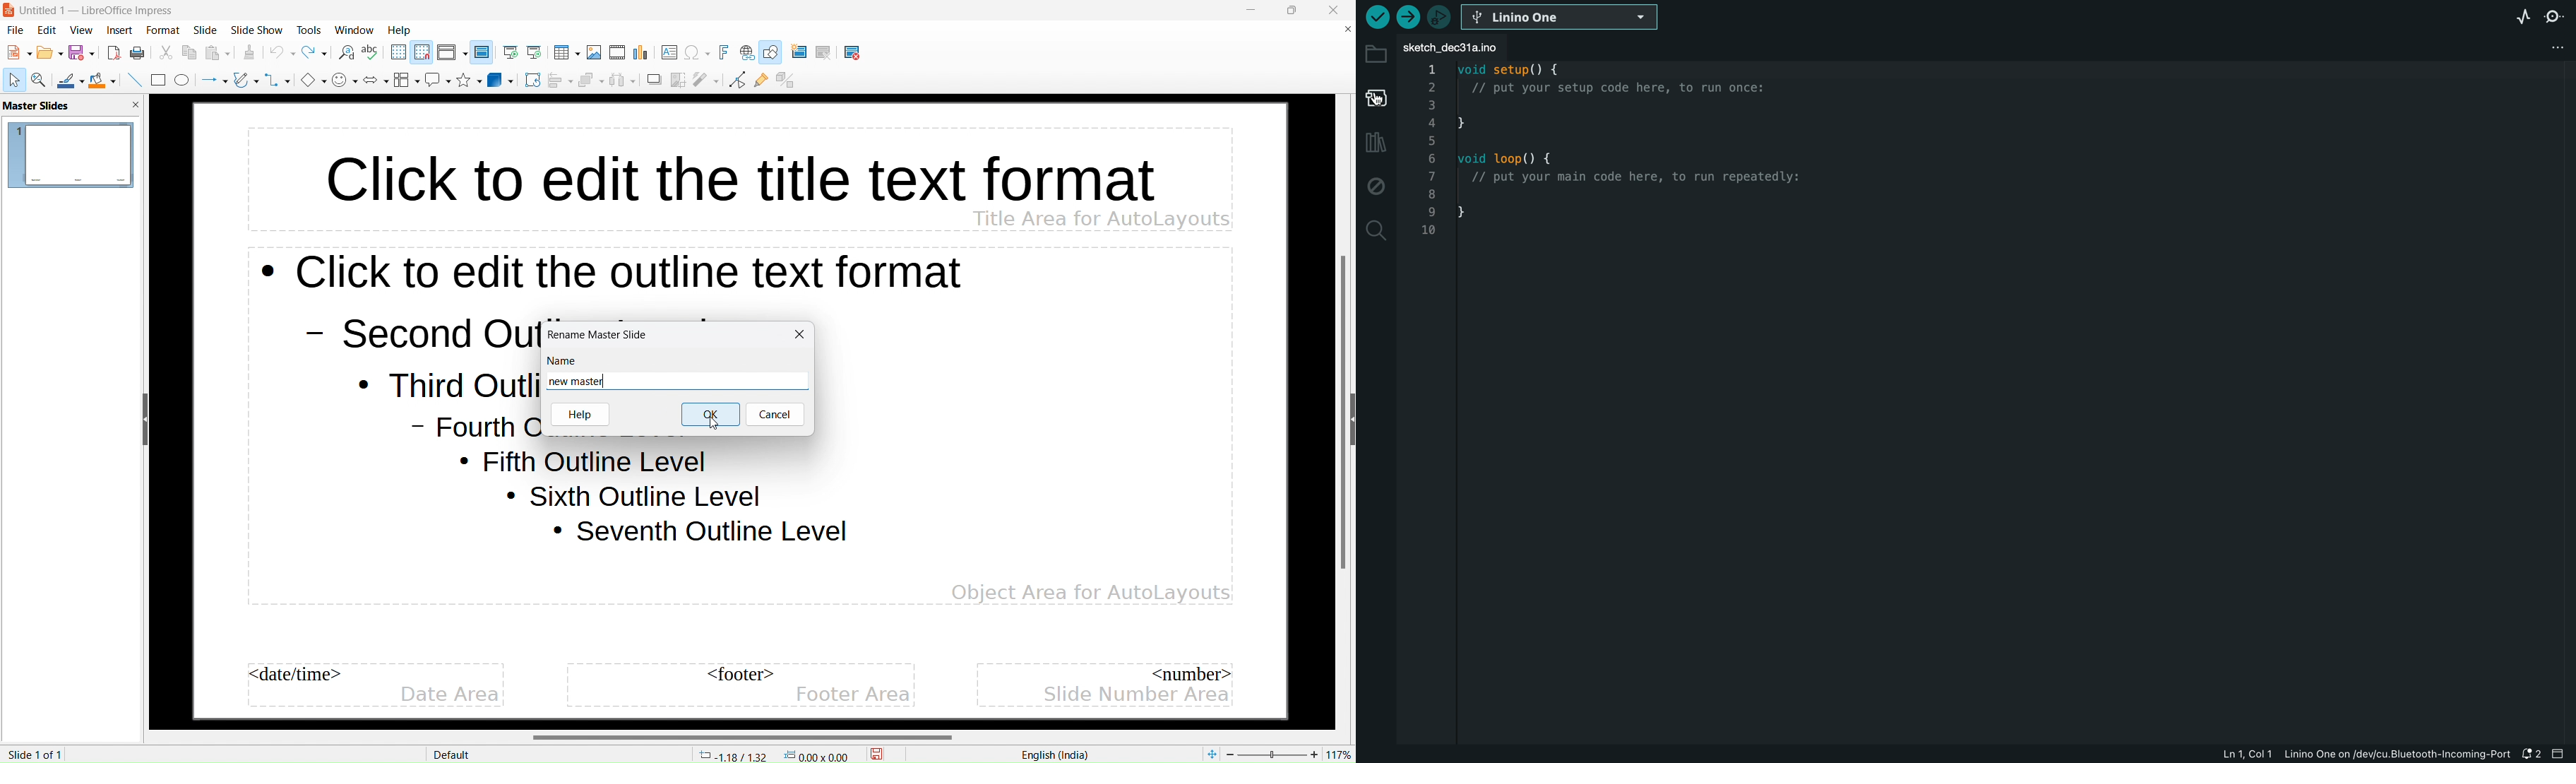 This screenshot has width=2576, height=784. What do you see at coordinates (1251, 10) in the screenshot?
I see `minimize` at bounding box center [1251, 10].